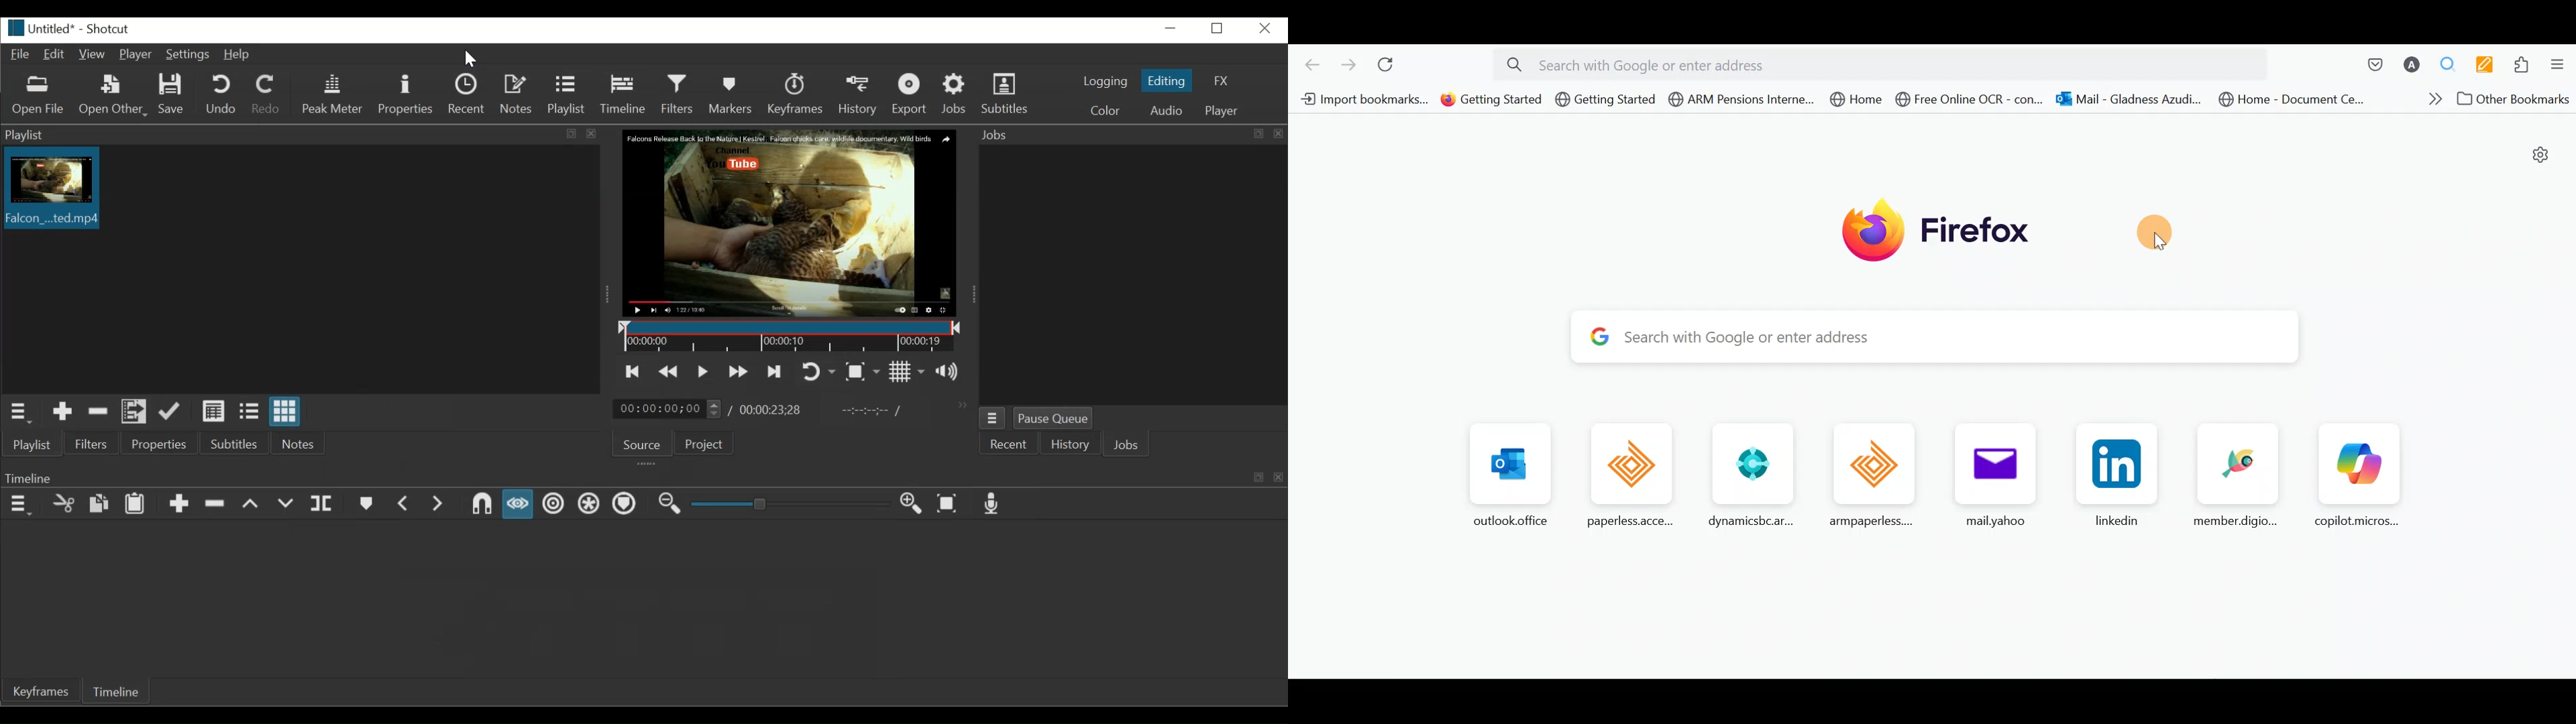  Describe the element at coordinates (2131, 98) in the screenshot. I see `Bookmark 7` at that location.